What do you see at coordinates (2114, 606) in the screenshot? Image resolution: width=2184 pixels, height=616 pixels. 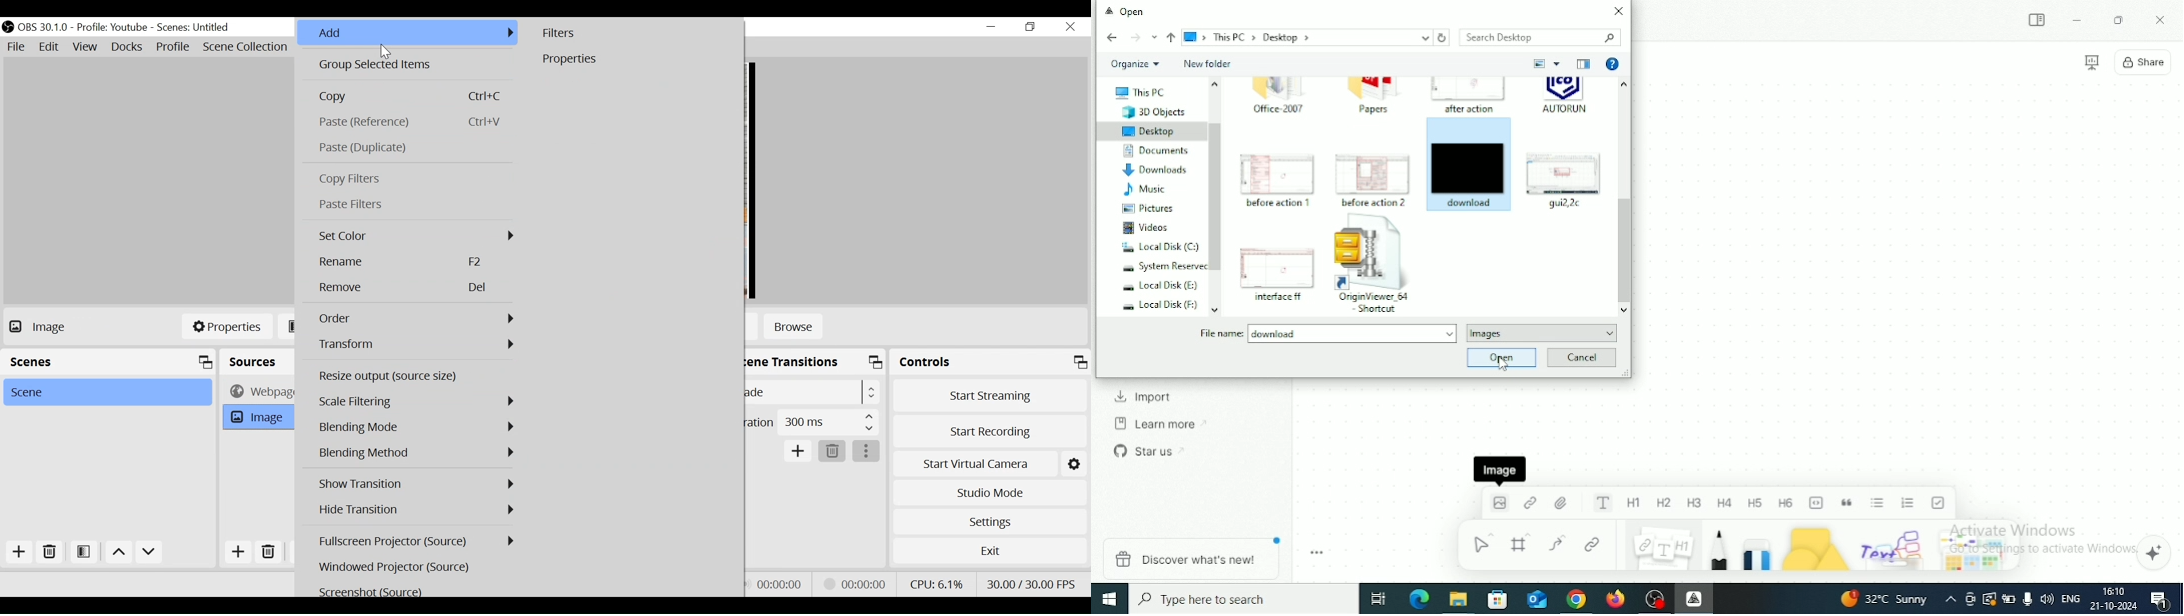 I see `Date` at bounding box center [2114, 606].